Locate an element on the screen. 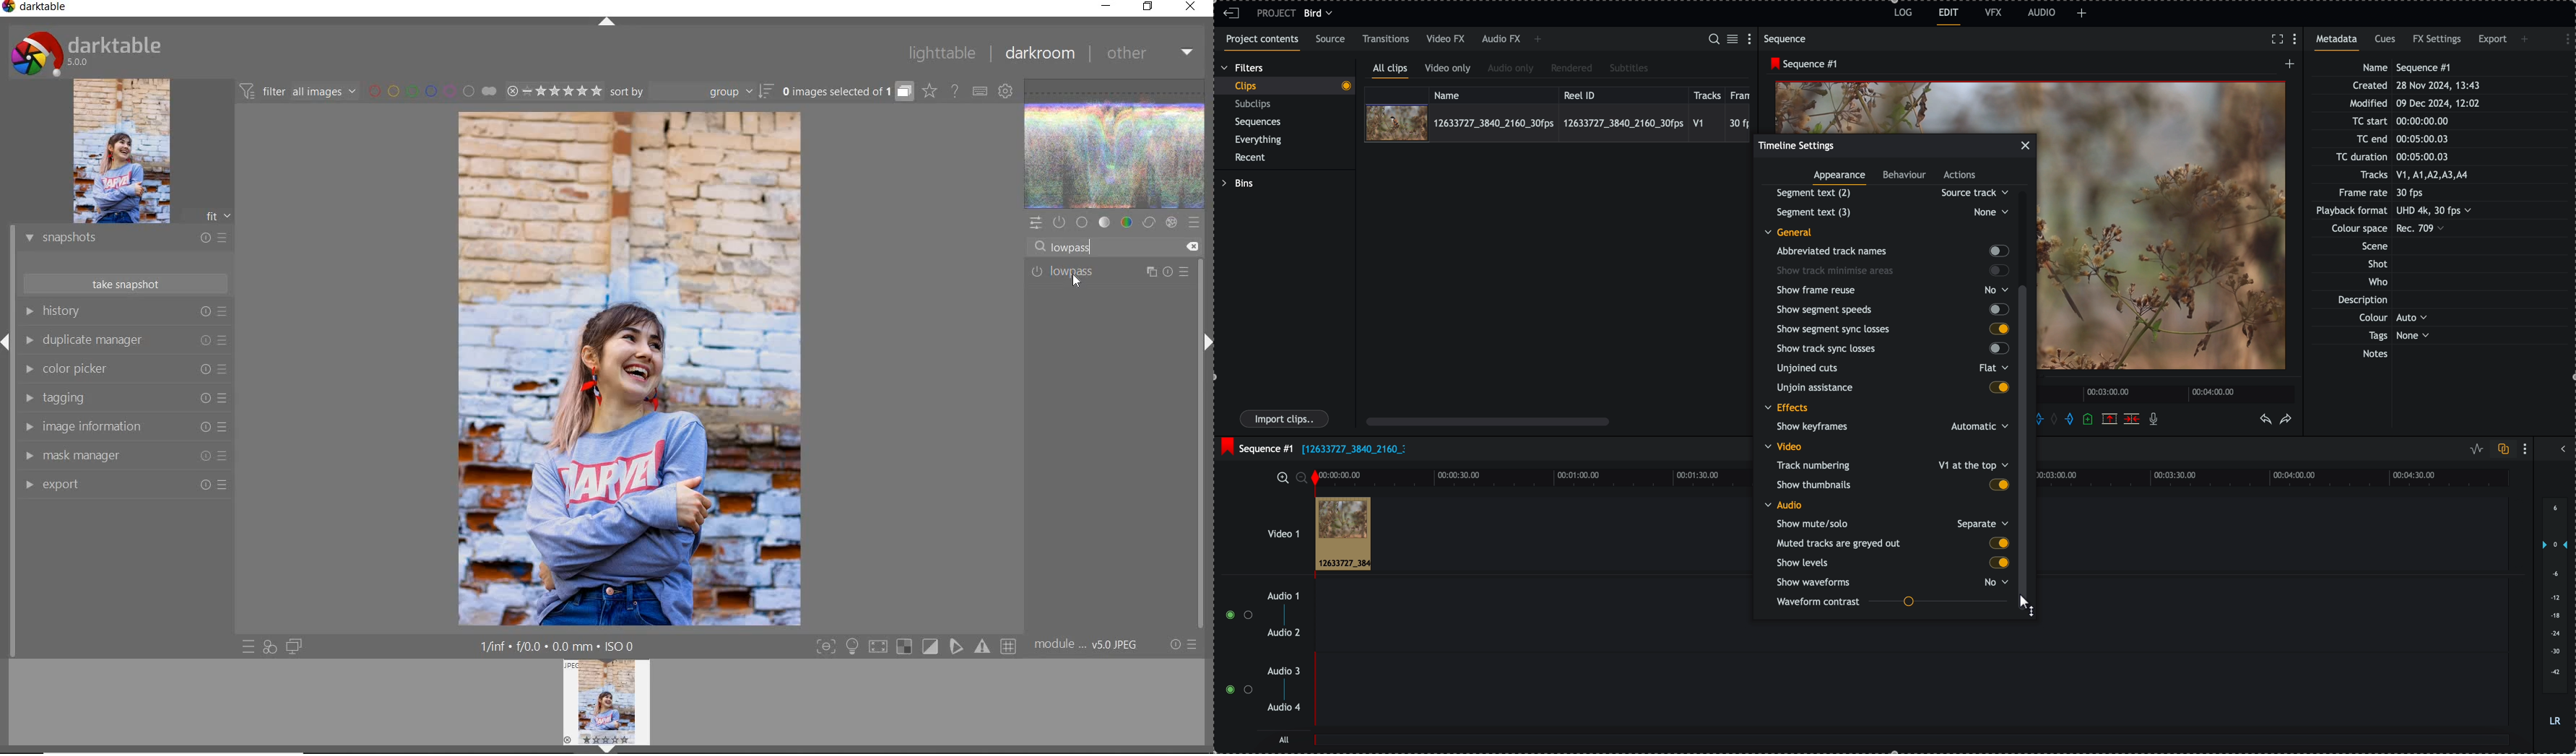 Image resolution: width=2576 pixels, height=756 pixels. display a second darkroom image window is located at coordinates (295, 646).